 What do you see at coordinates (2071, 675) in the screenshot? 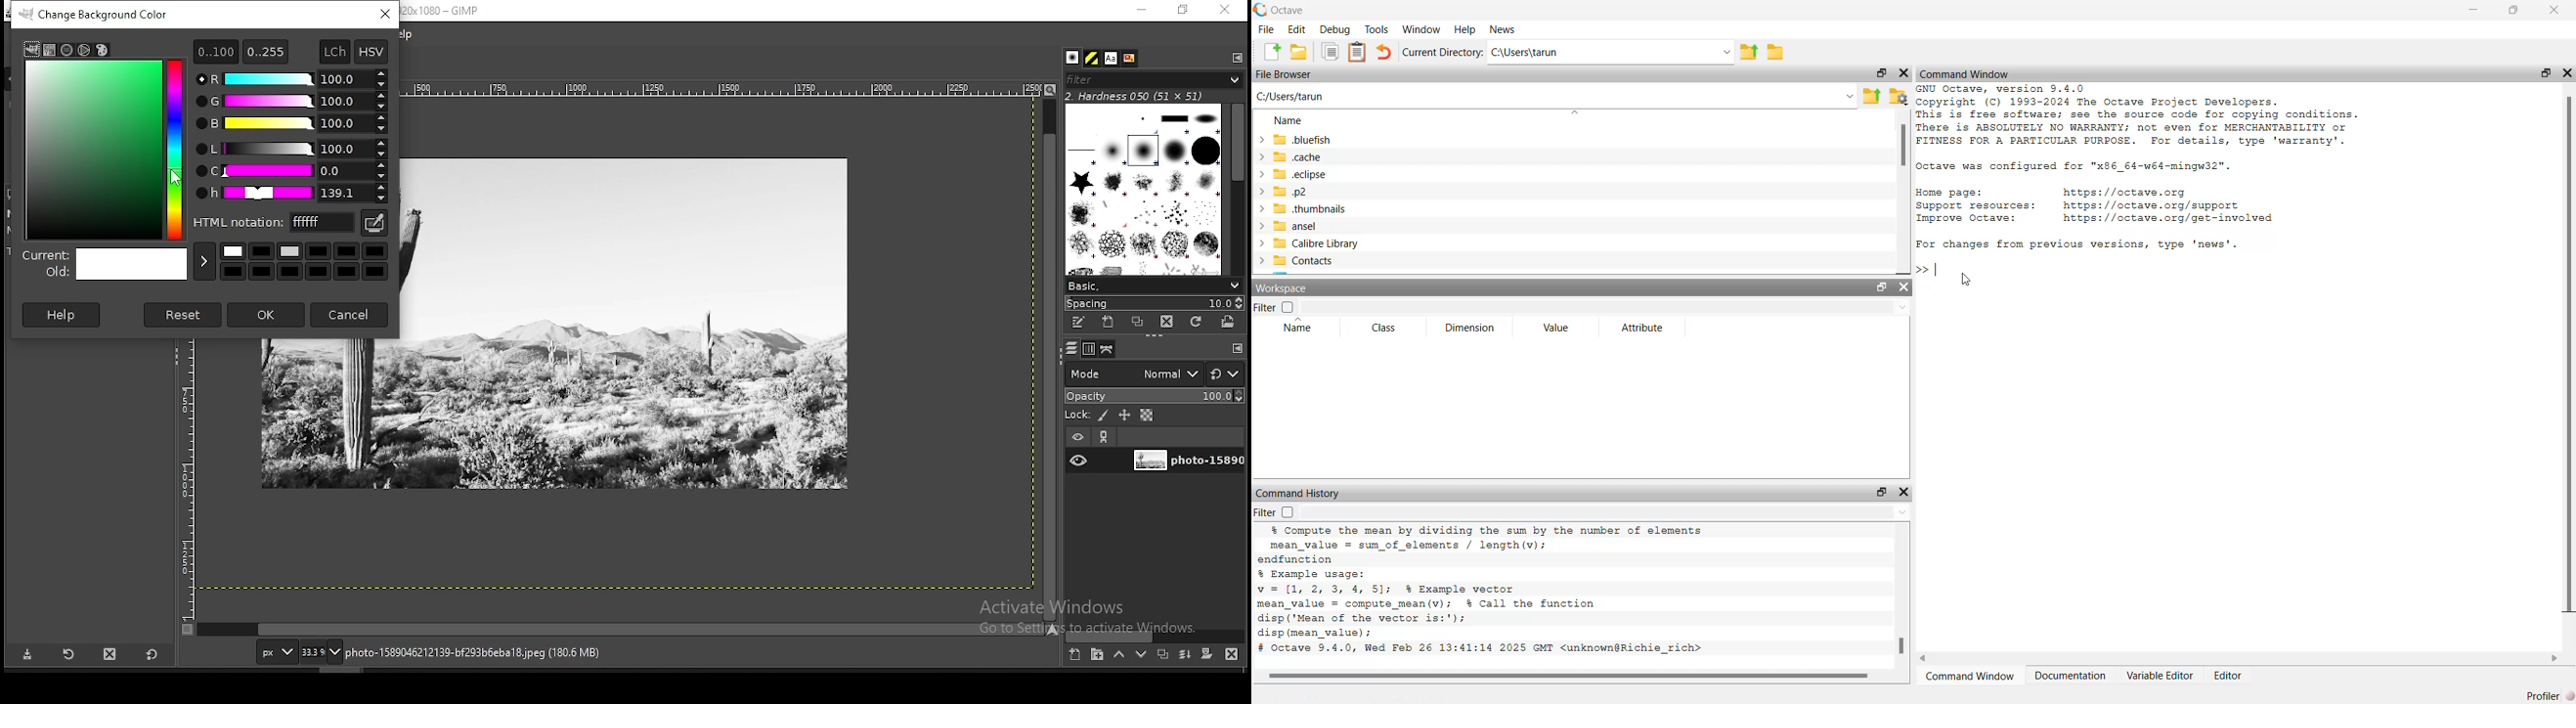
I see `Documentation` at bounding box center [2071, 675].